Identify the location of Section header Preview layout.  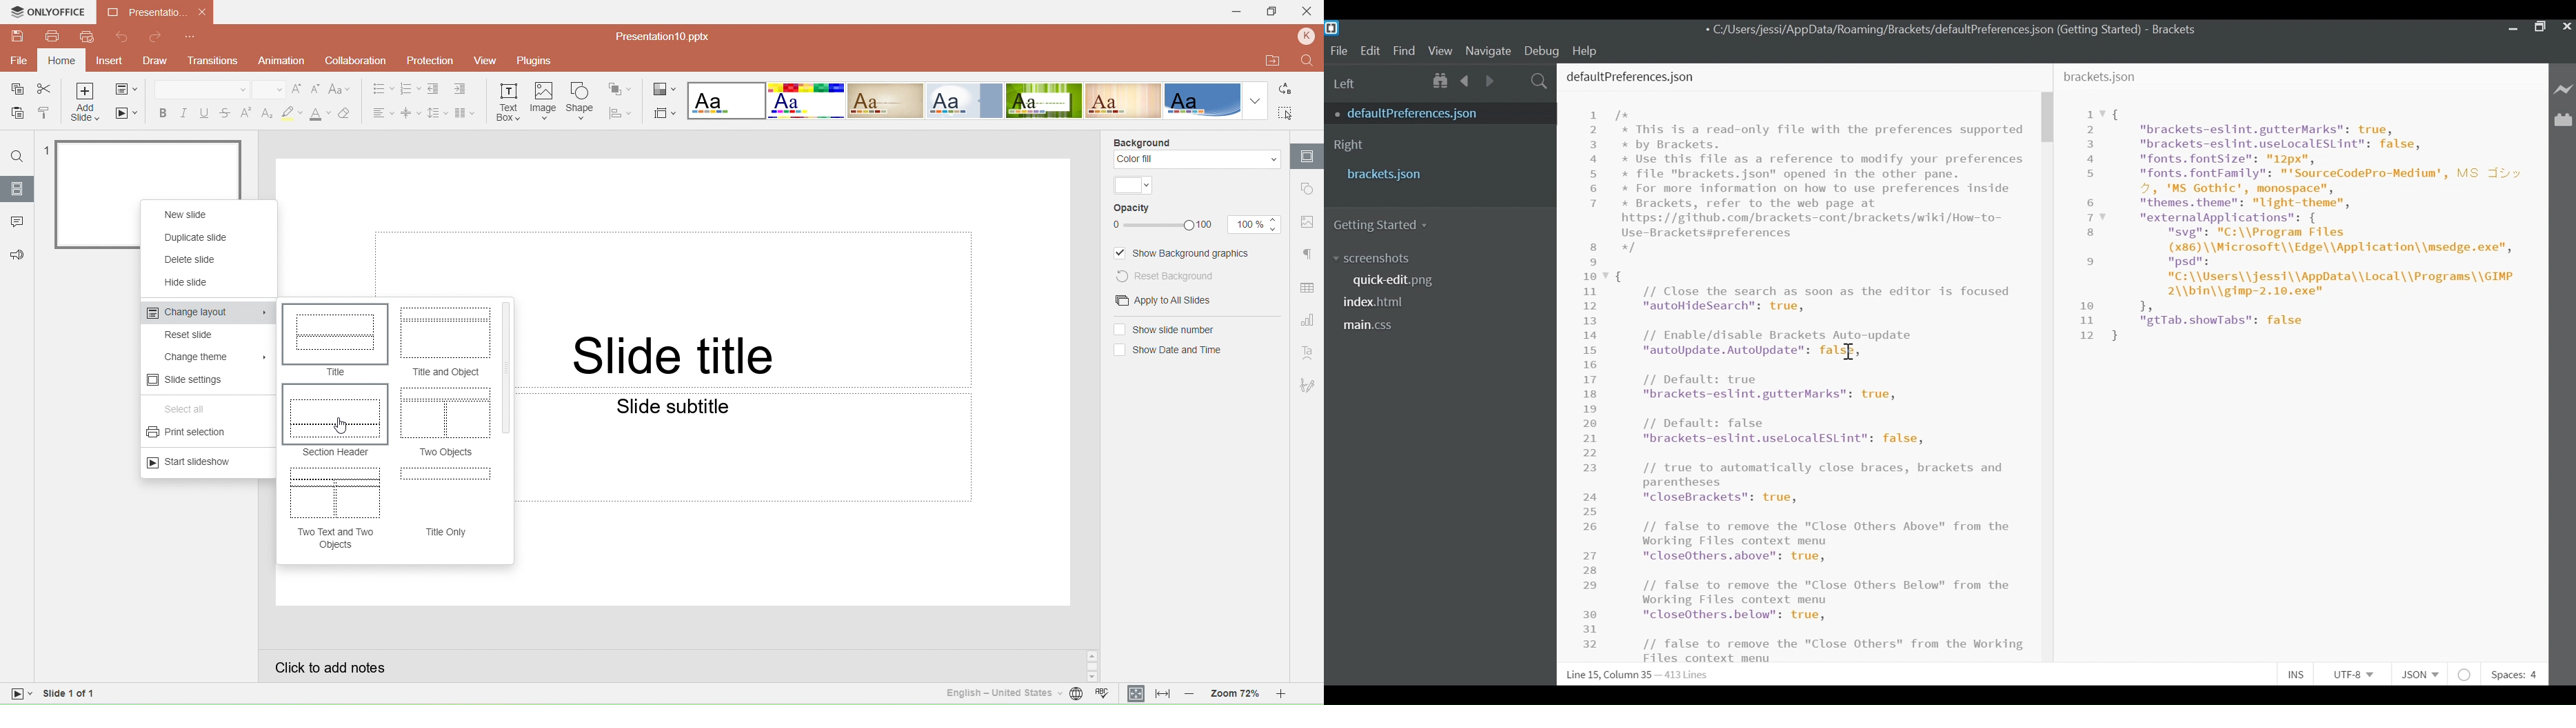
(334, 413).